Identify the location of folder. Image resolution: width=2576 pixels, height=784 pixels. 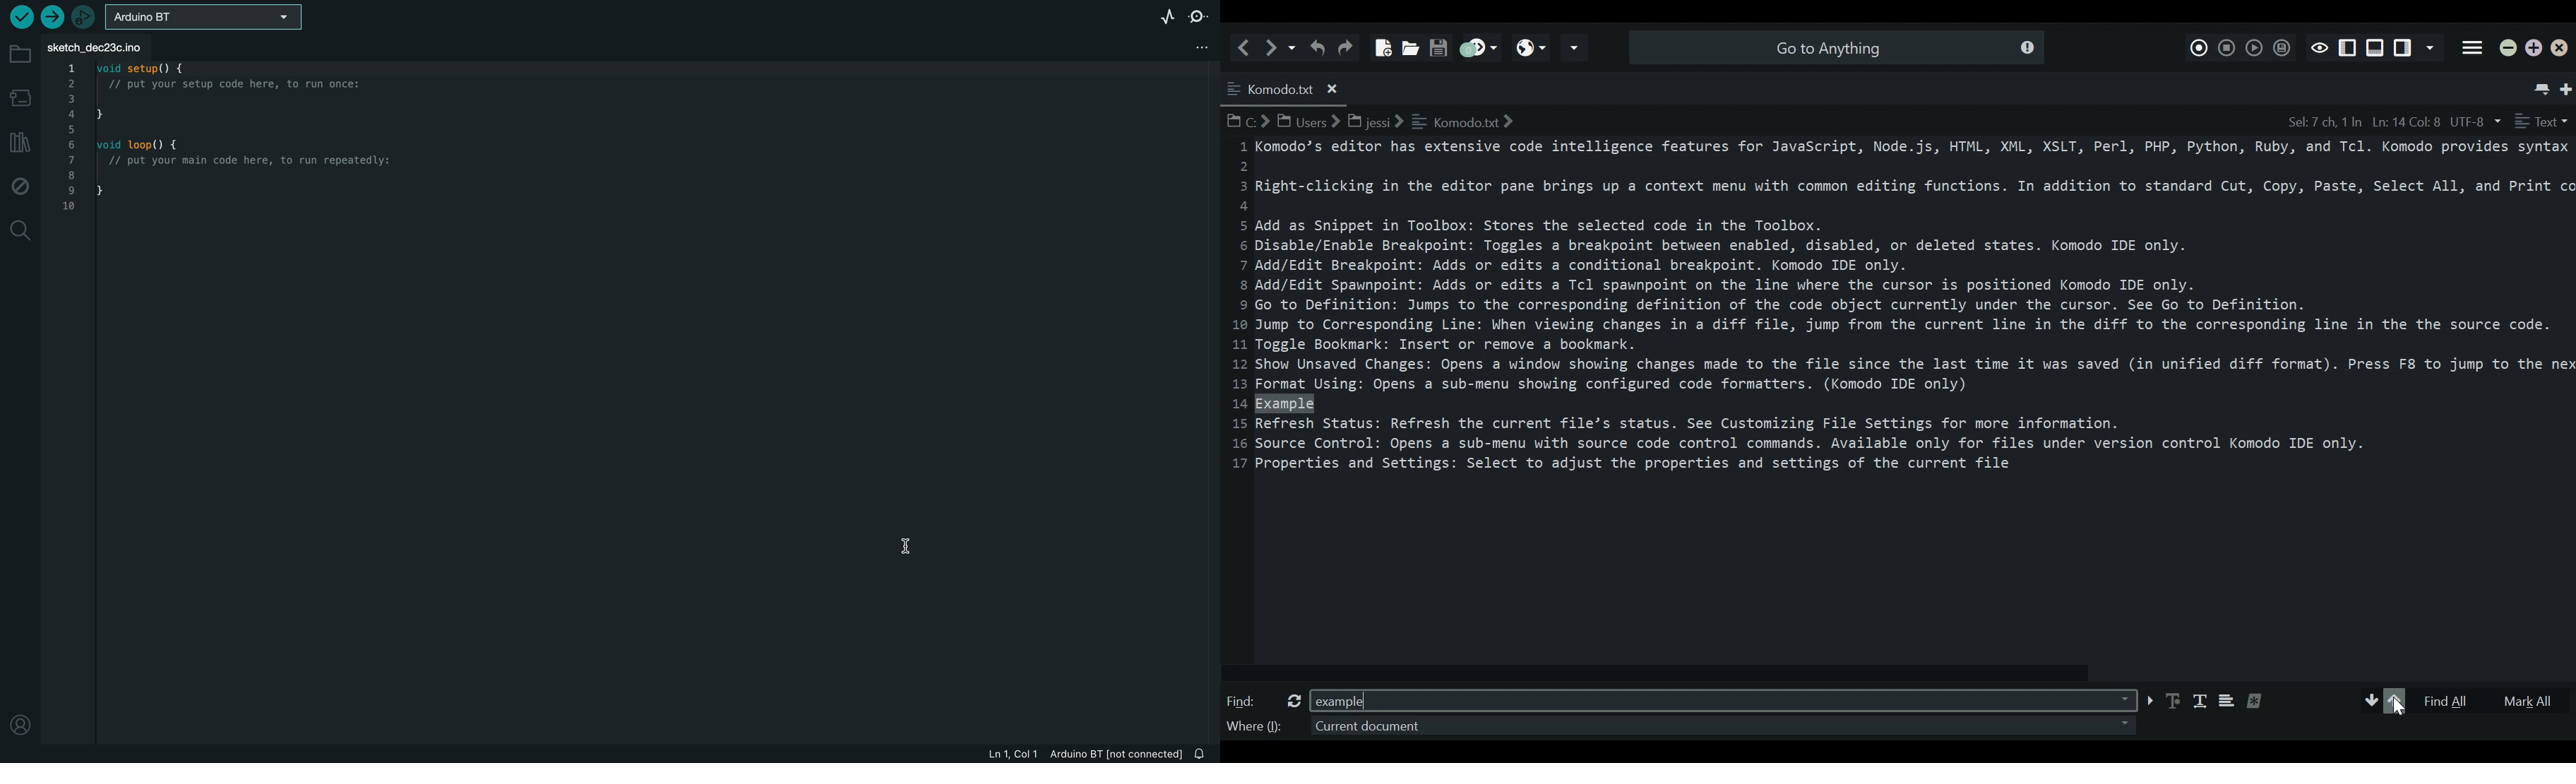
(20, 57).